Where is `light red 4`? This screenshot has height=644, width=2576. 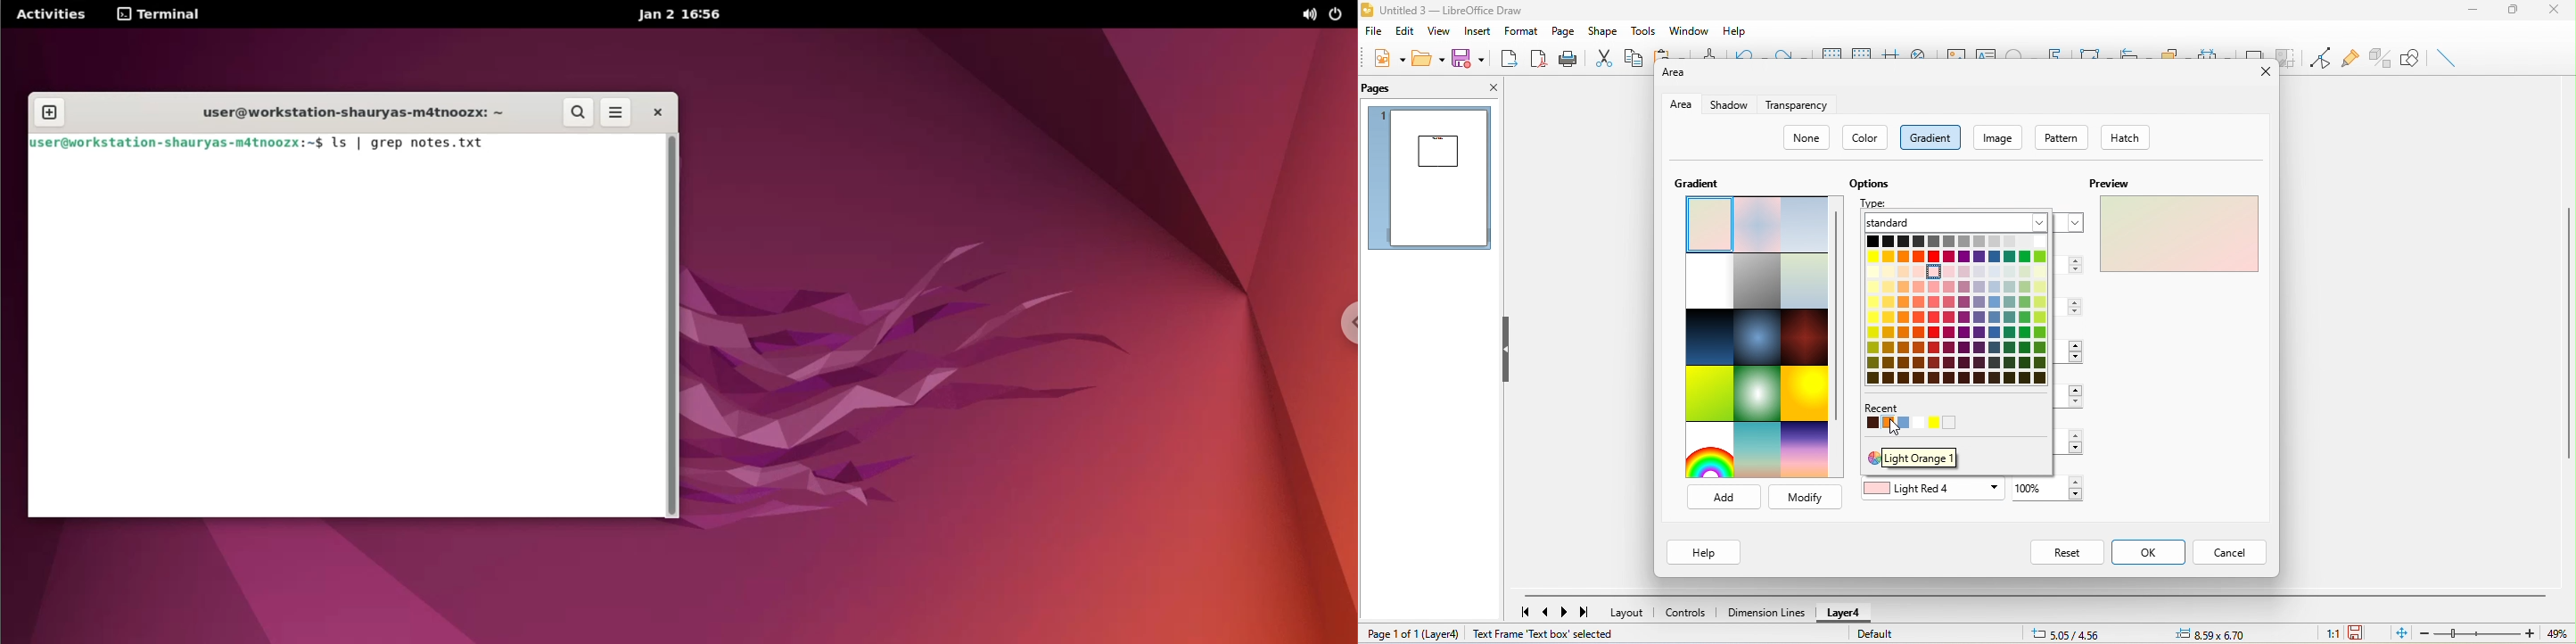 light red 4 is located at coordinates (1930, 489).